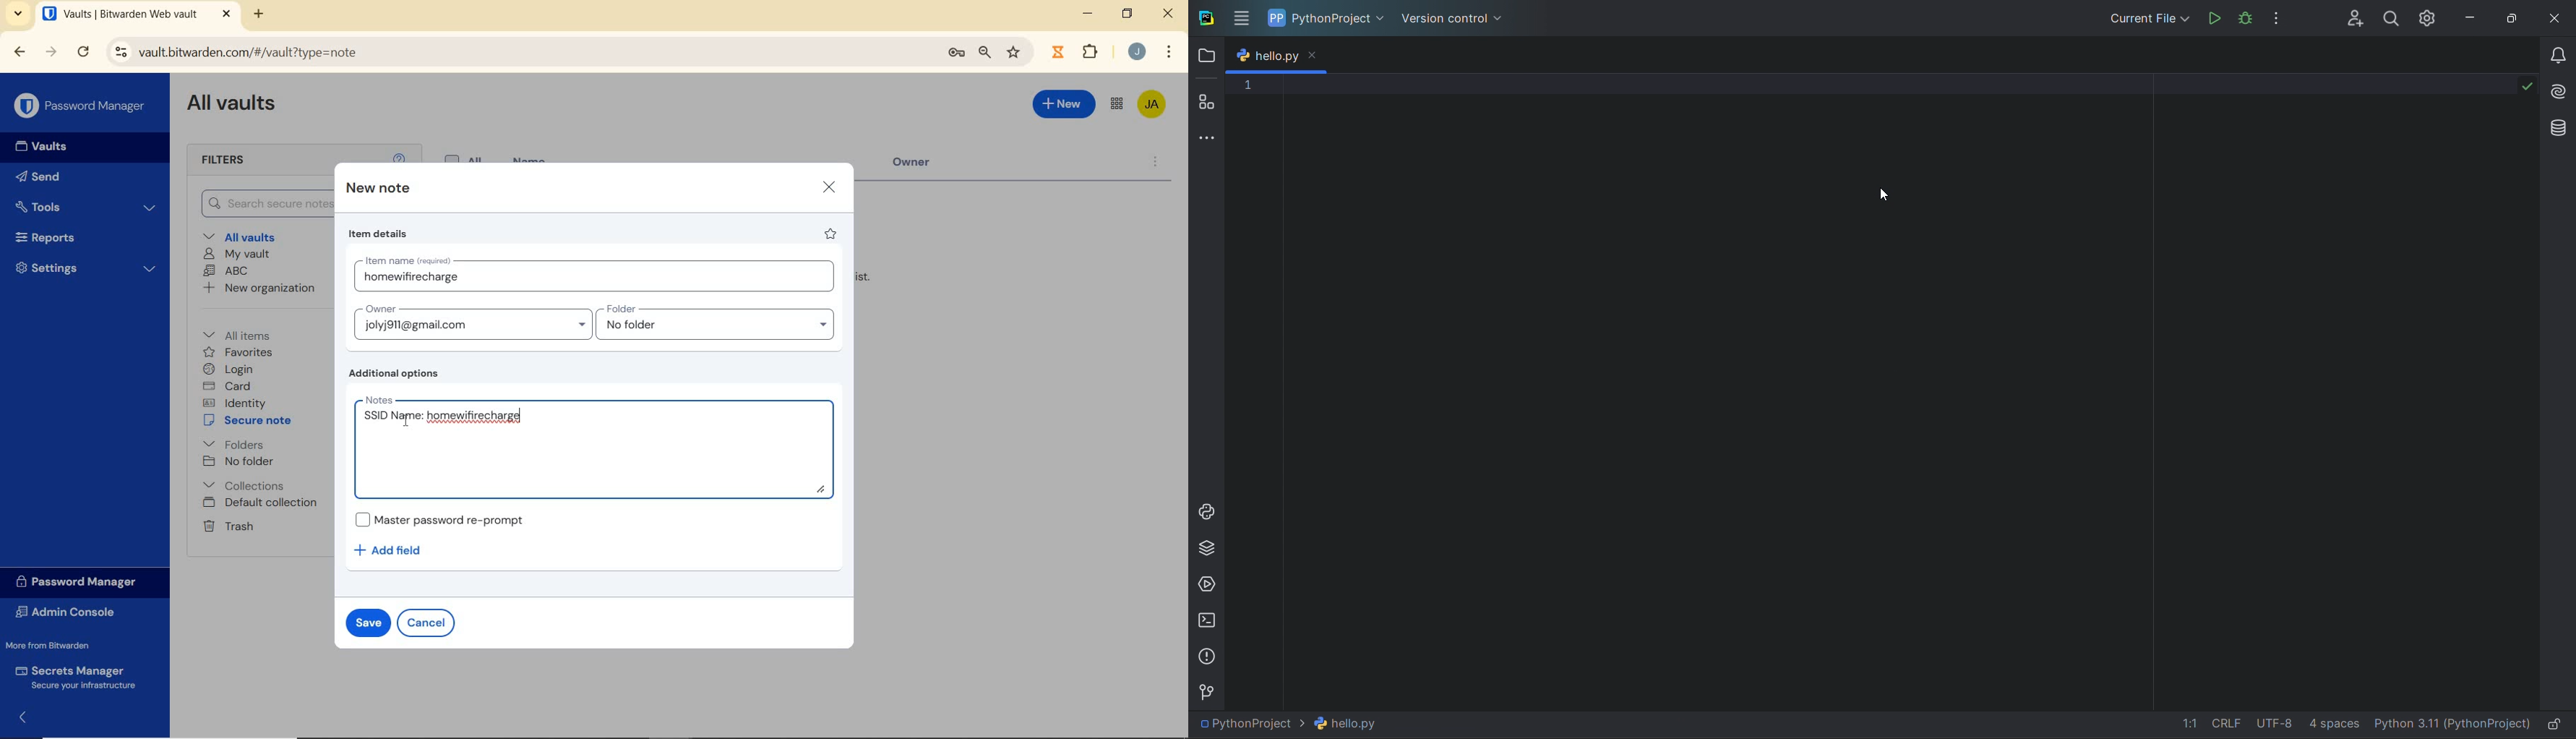 The height and width of the screenshot is (756, 2576). Describe the element at coordinates (957, 55) in the screenshot. I see `manage passwords` at that location.